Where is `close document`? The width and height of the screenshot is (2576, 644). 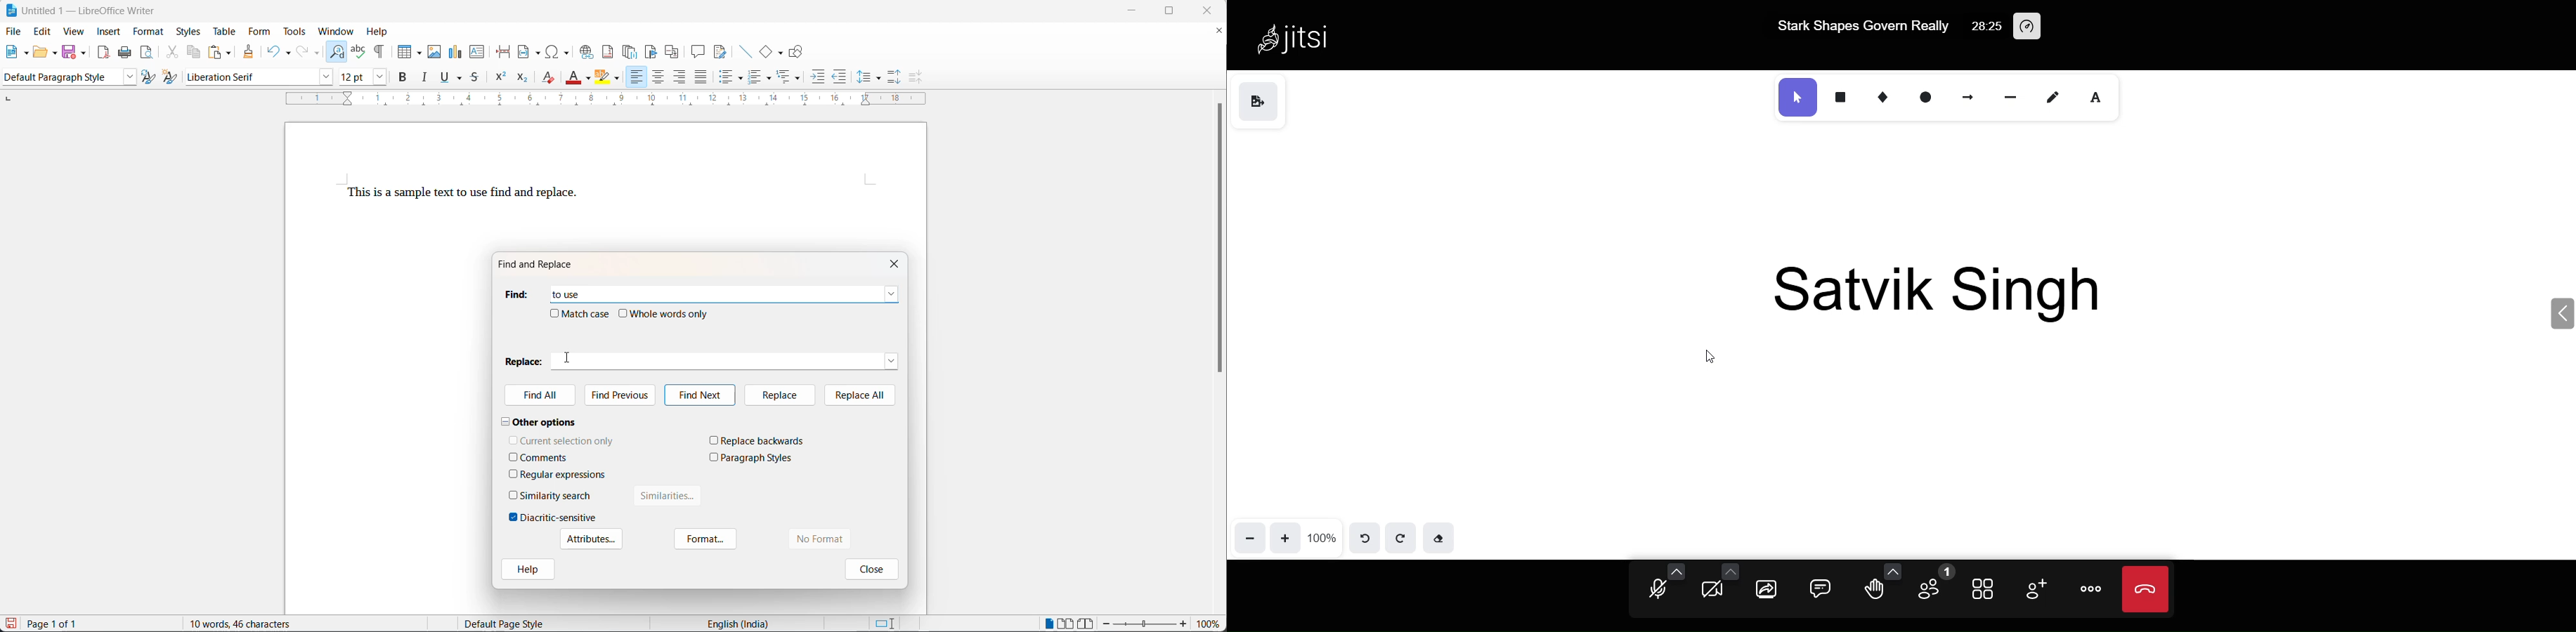
close document is located at coordinates (1220, 33).